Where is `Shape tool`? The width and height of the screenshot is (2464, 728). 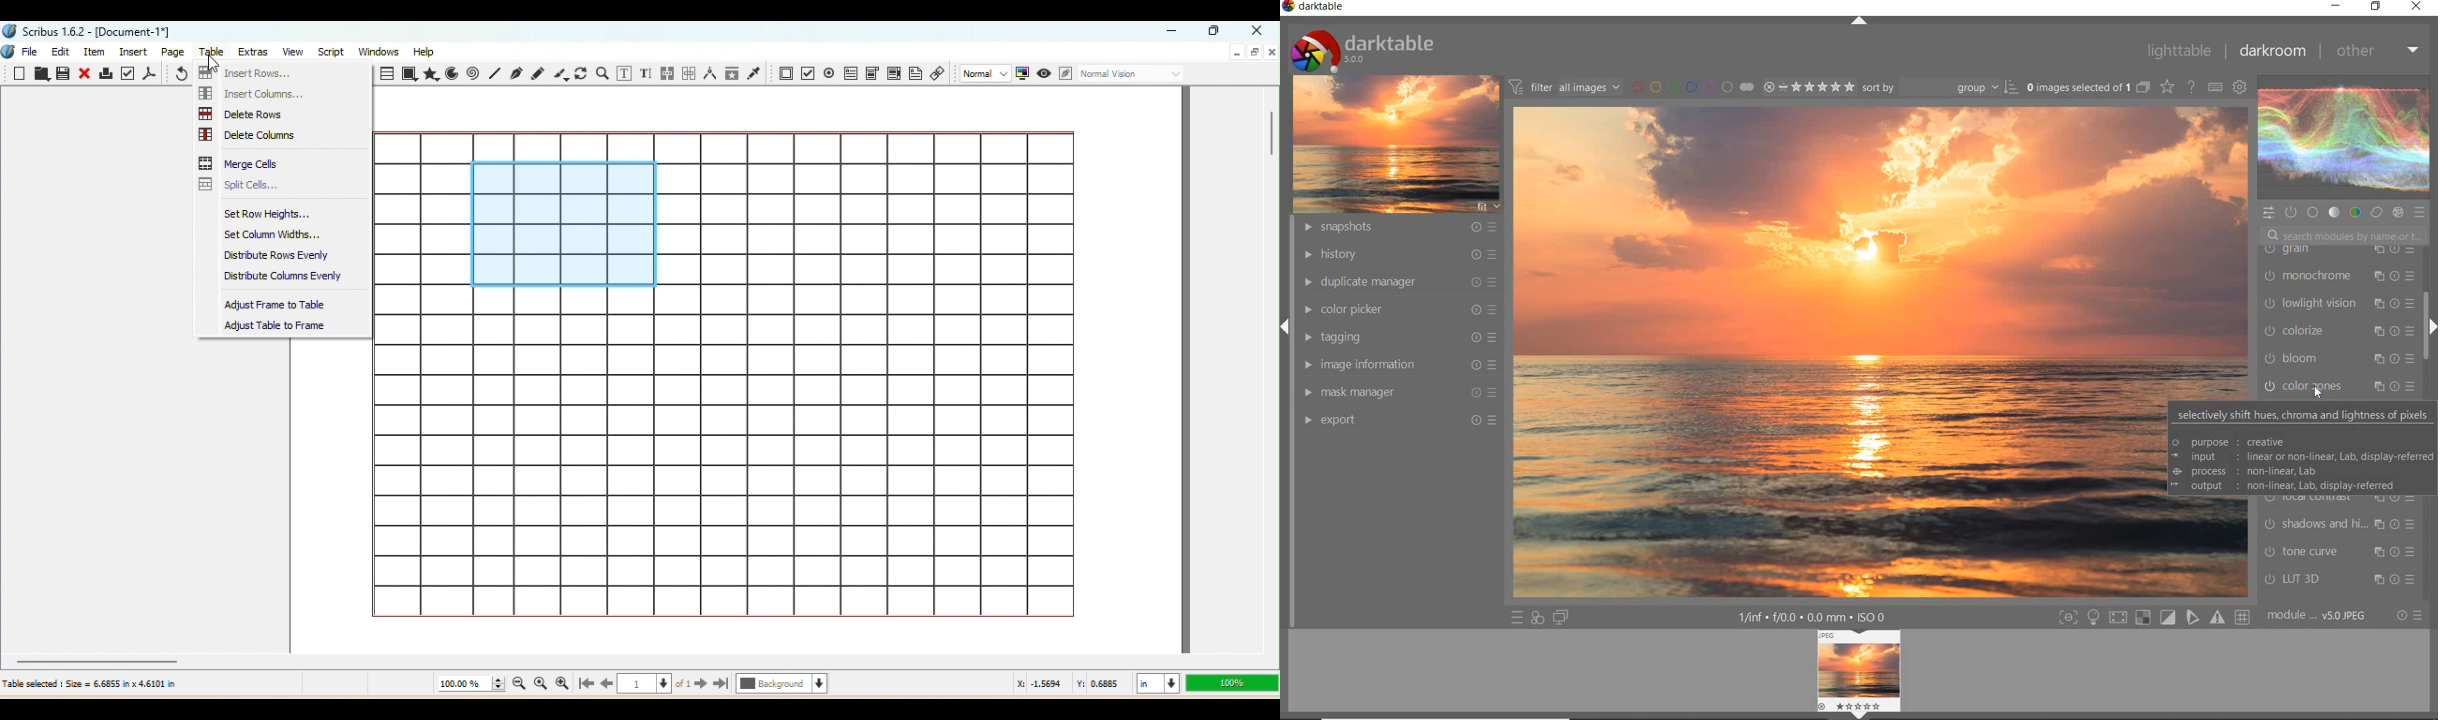
Shape tool is located at coordinates (410, 74).